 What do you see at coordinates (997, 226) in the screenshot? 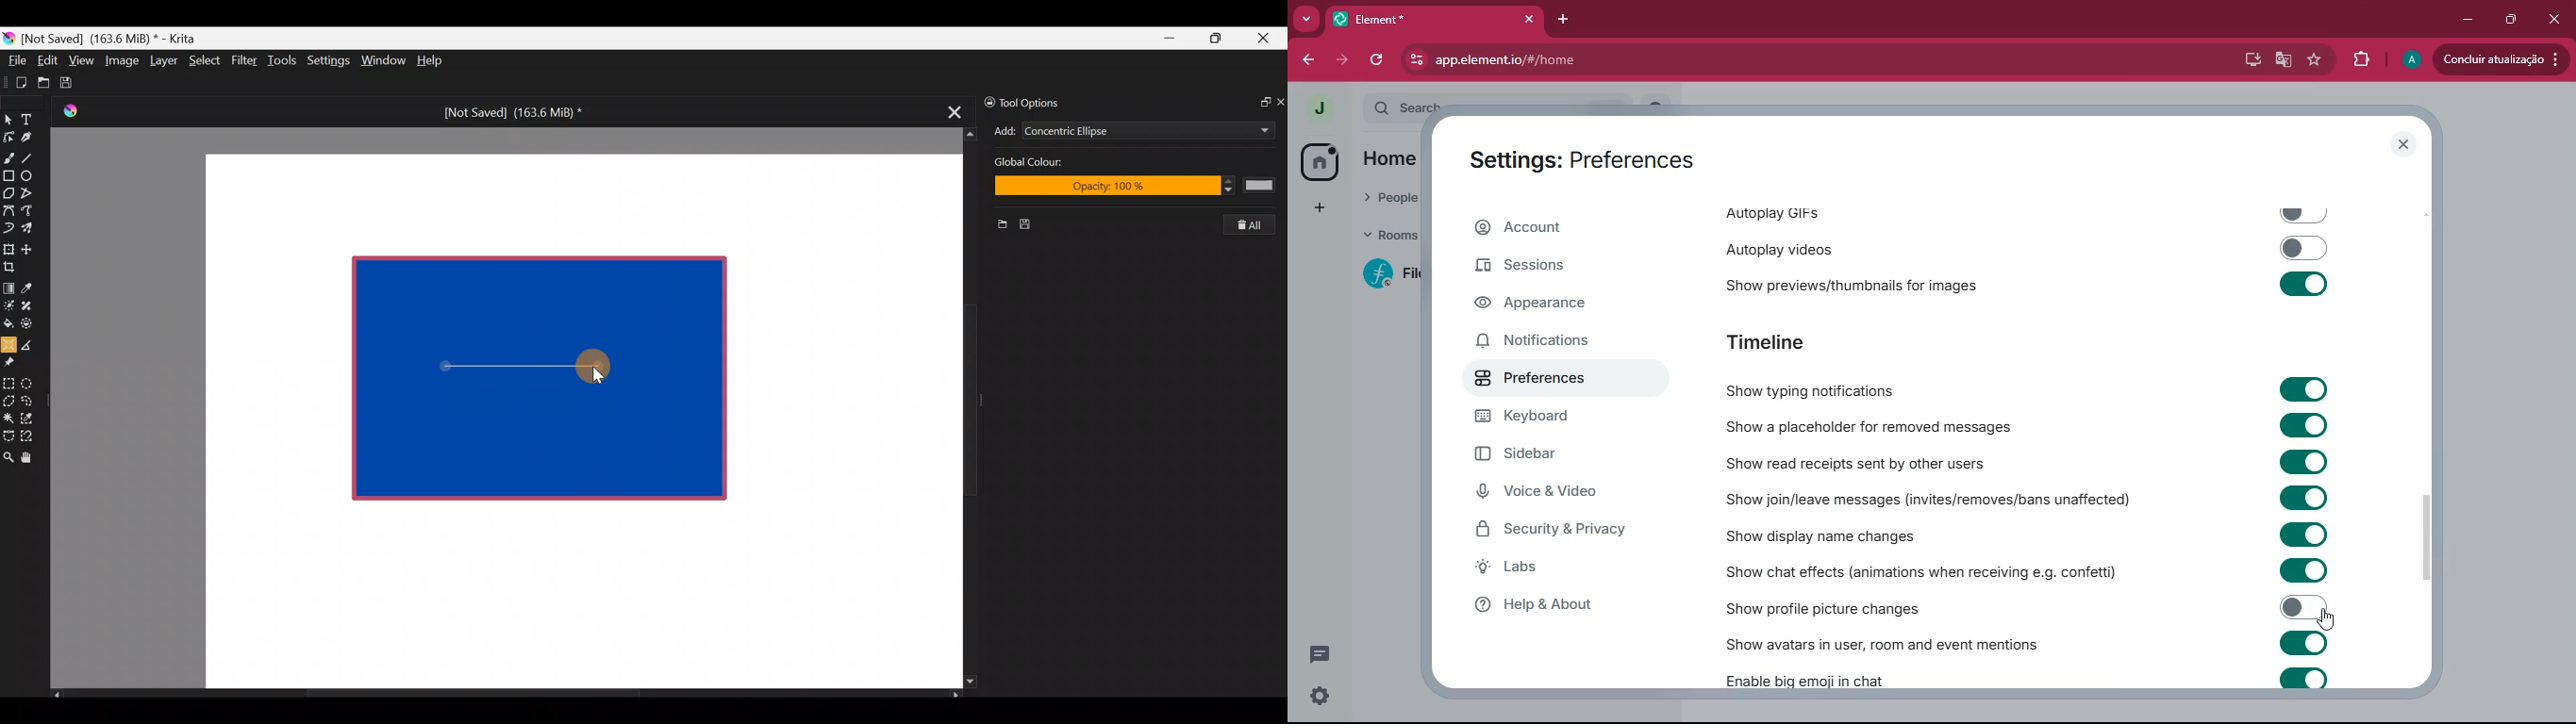
I see `New` at bounding box center [997, 226].